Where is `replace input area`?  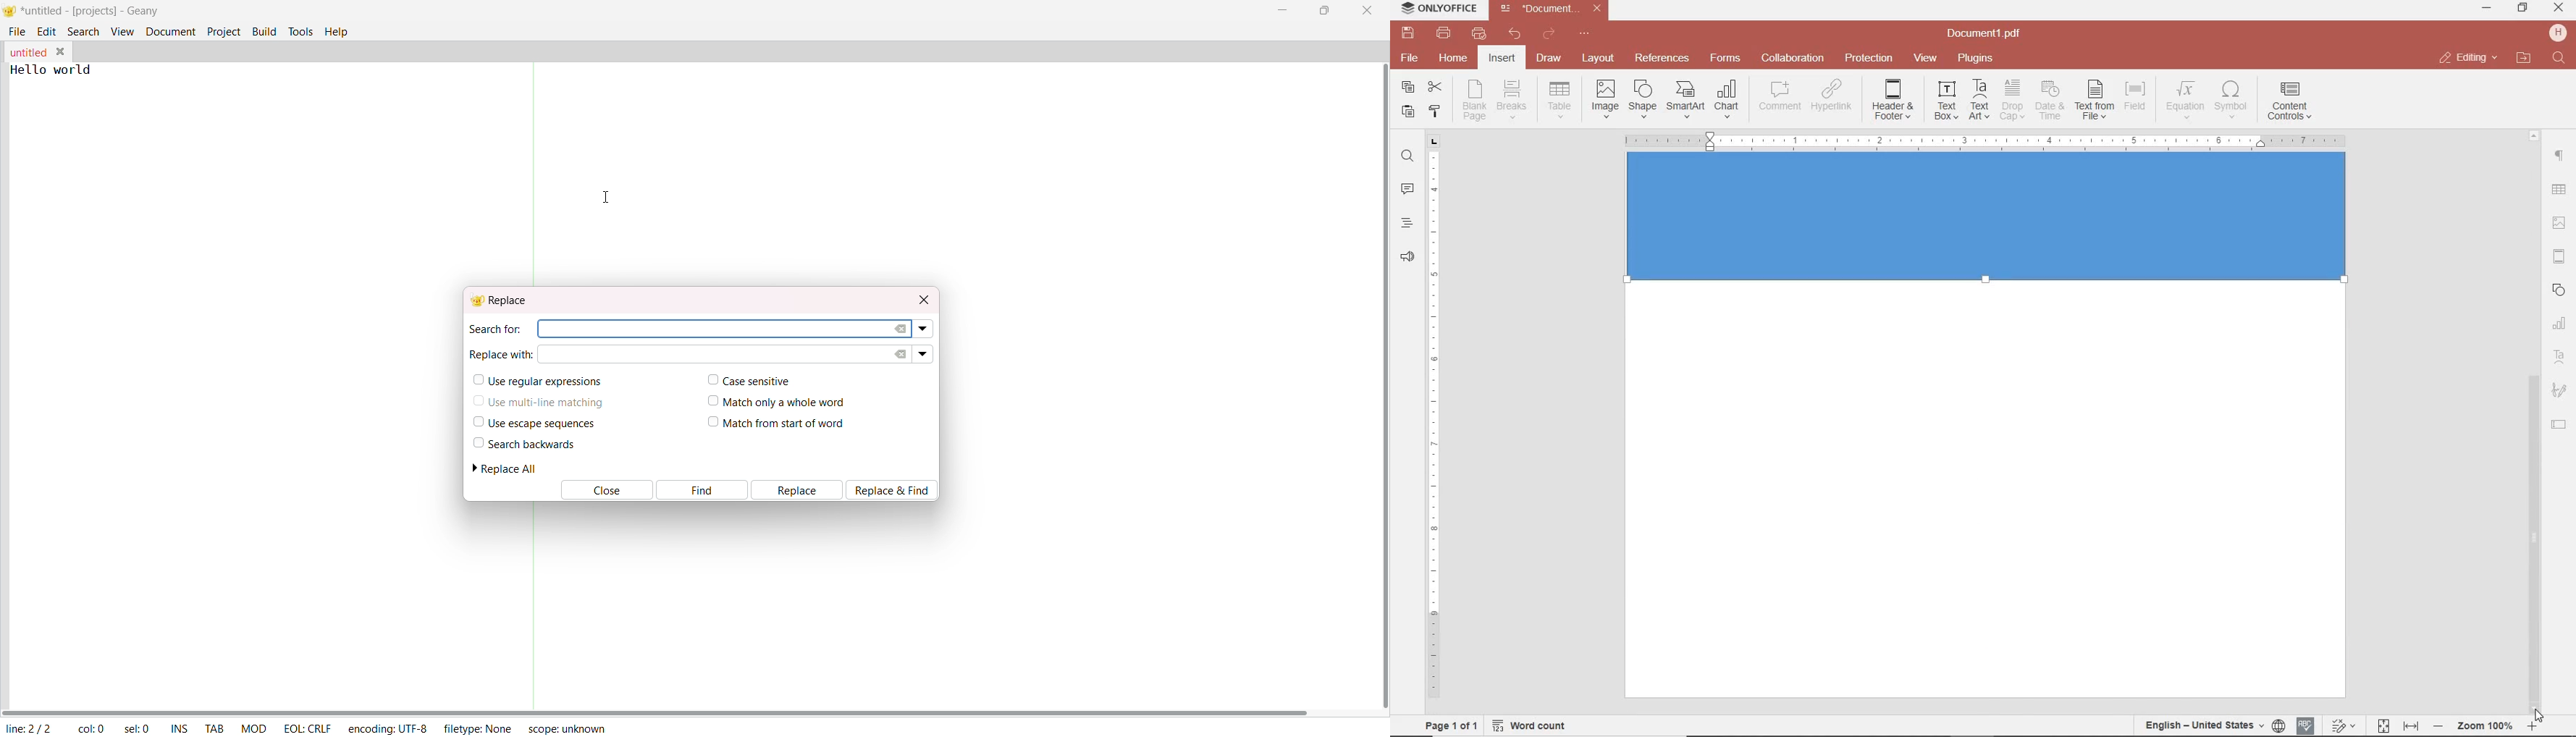 replace input area is located at coordinates (712, 356).